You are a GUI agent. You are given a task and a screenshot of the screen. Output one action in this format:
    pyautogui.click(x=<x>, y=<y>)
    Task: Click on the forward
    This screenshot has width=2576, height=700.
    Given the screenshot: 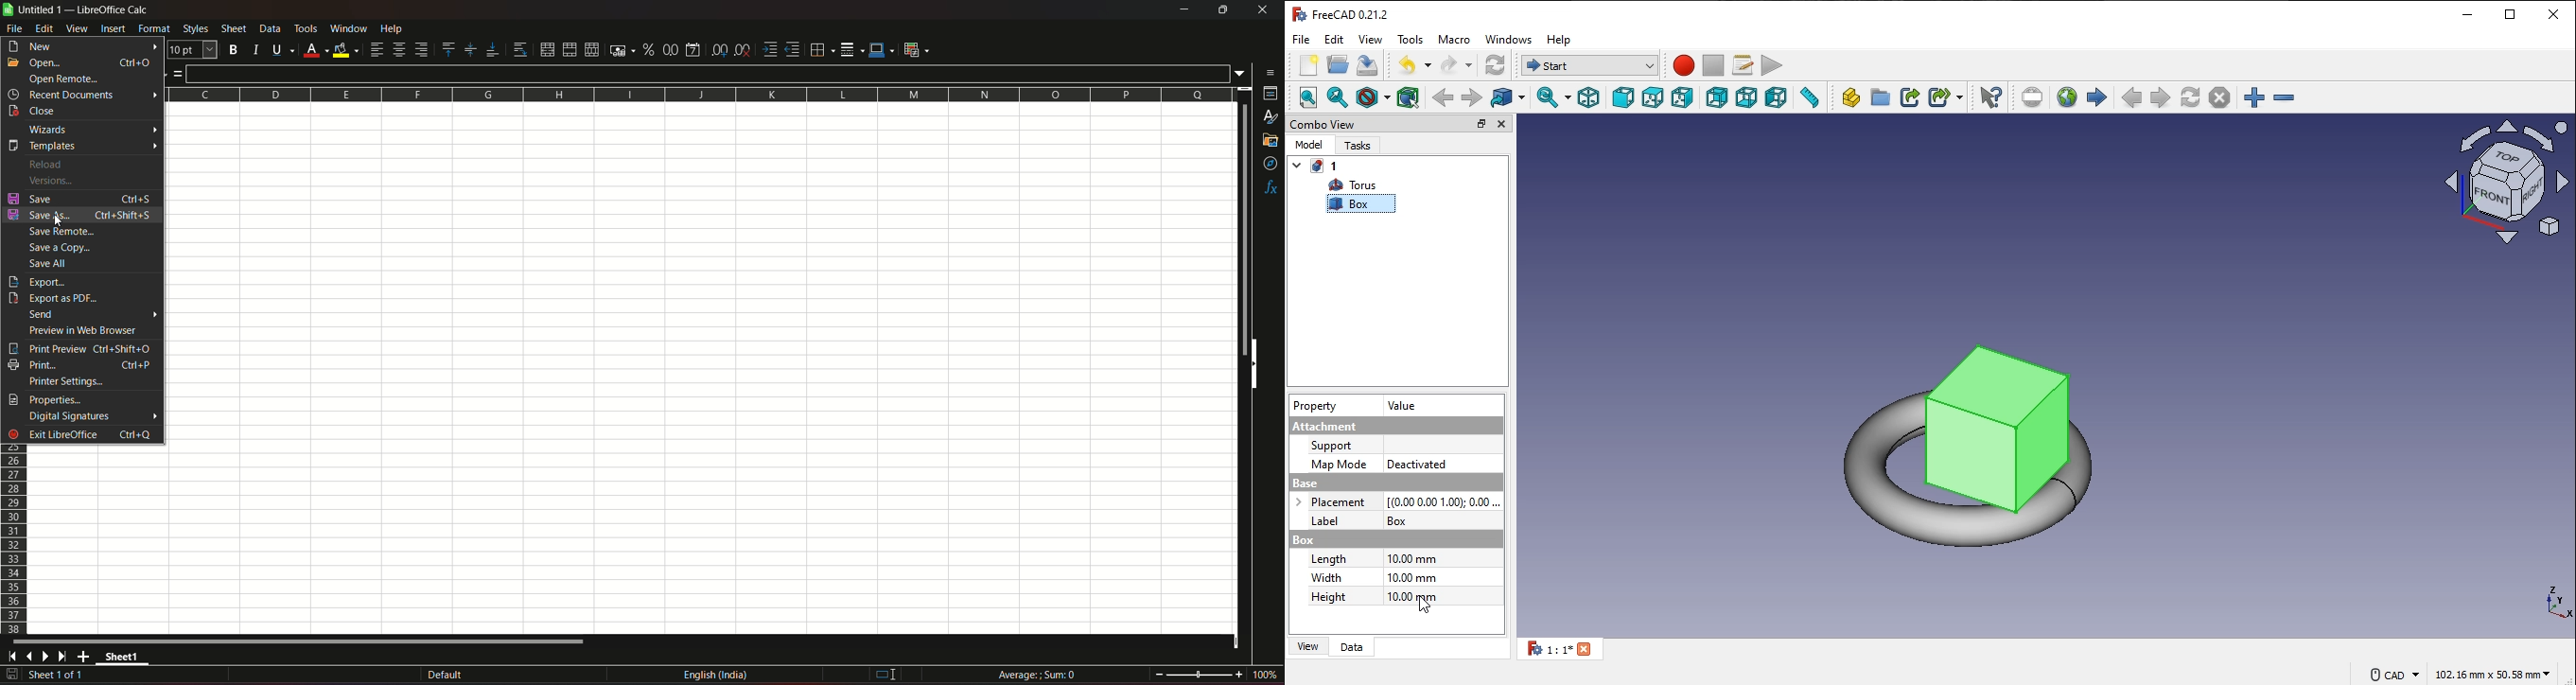 What is the action you would take?
    pyautogui.click(x=1473, y=97)
    